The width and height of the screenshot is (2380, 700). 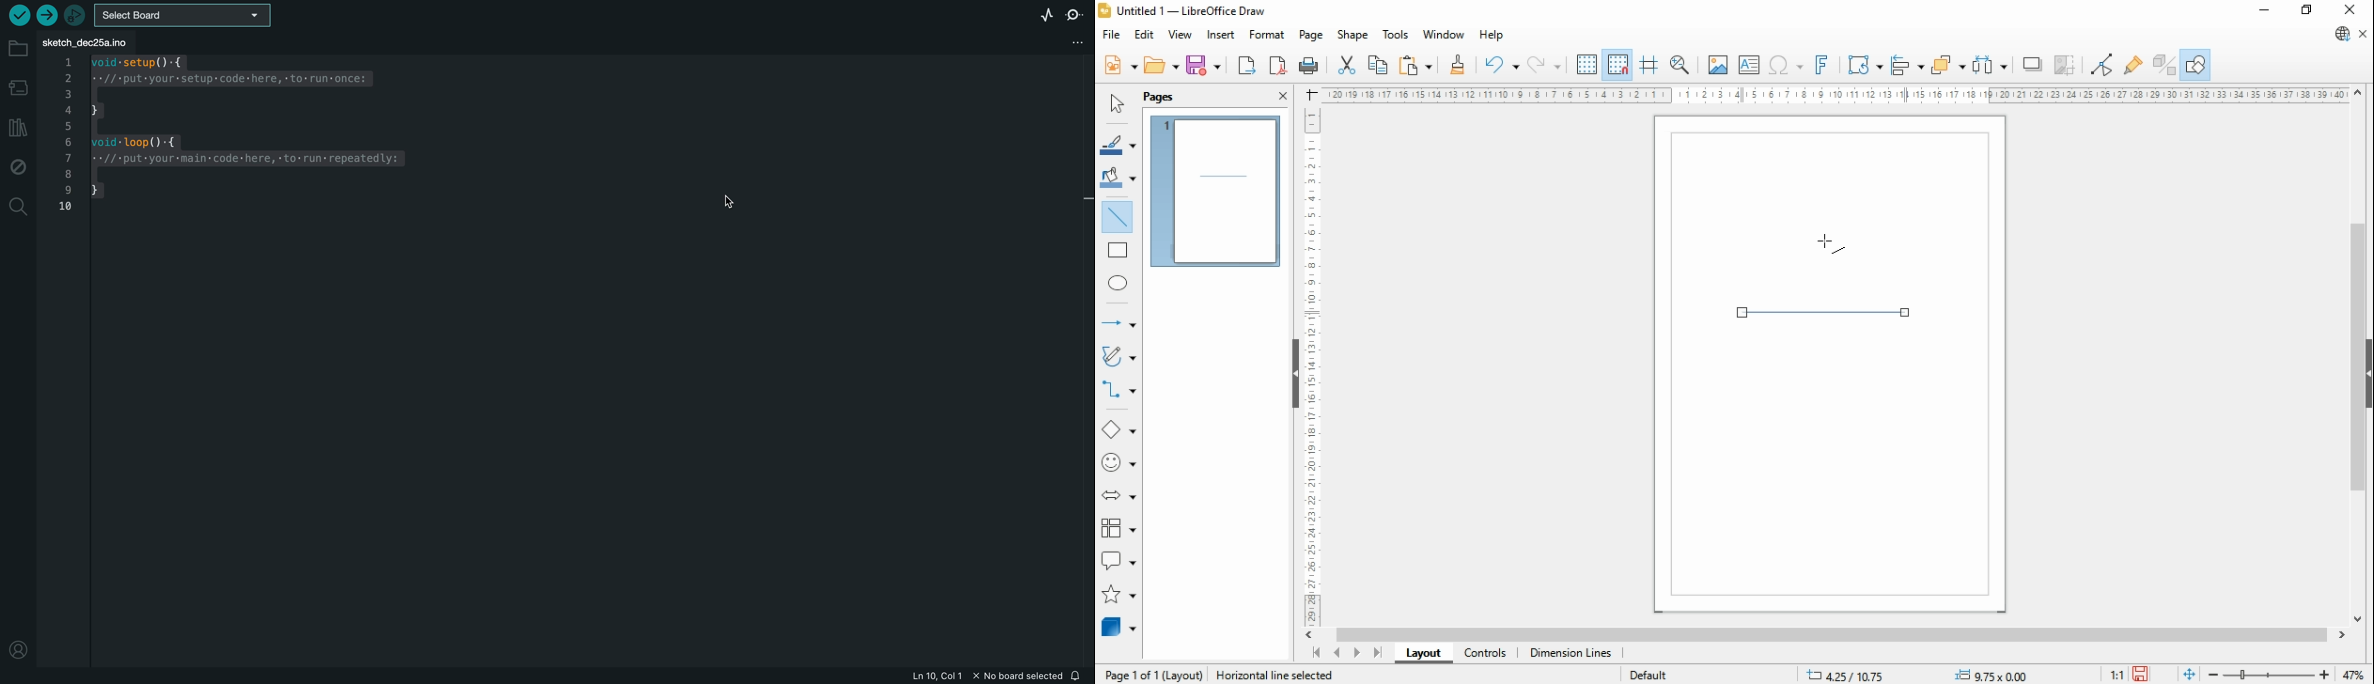 I want to click on controls, so click(x=1485, y=654).